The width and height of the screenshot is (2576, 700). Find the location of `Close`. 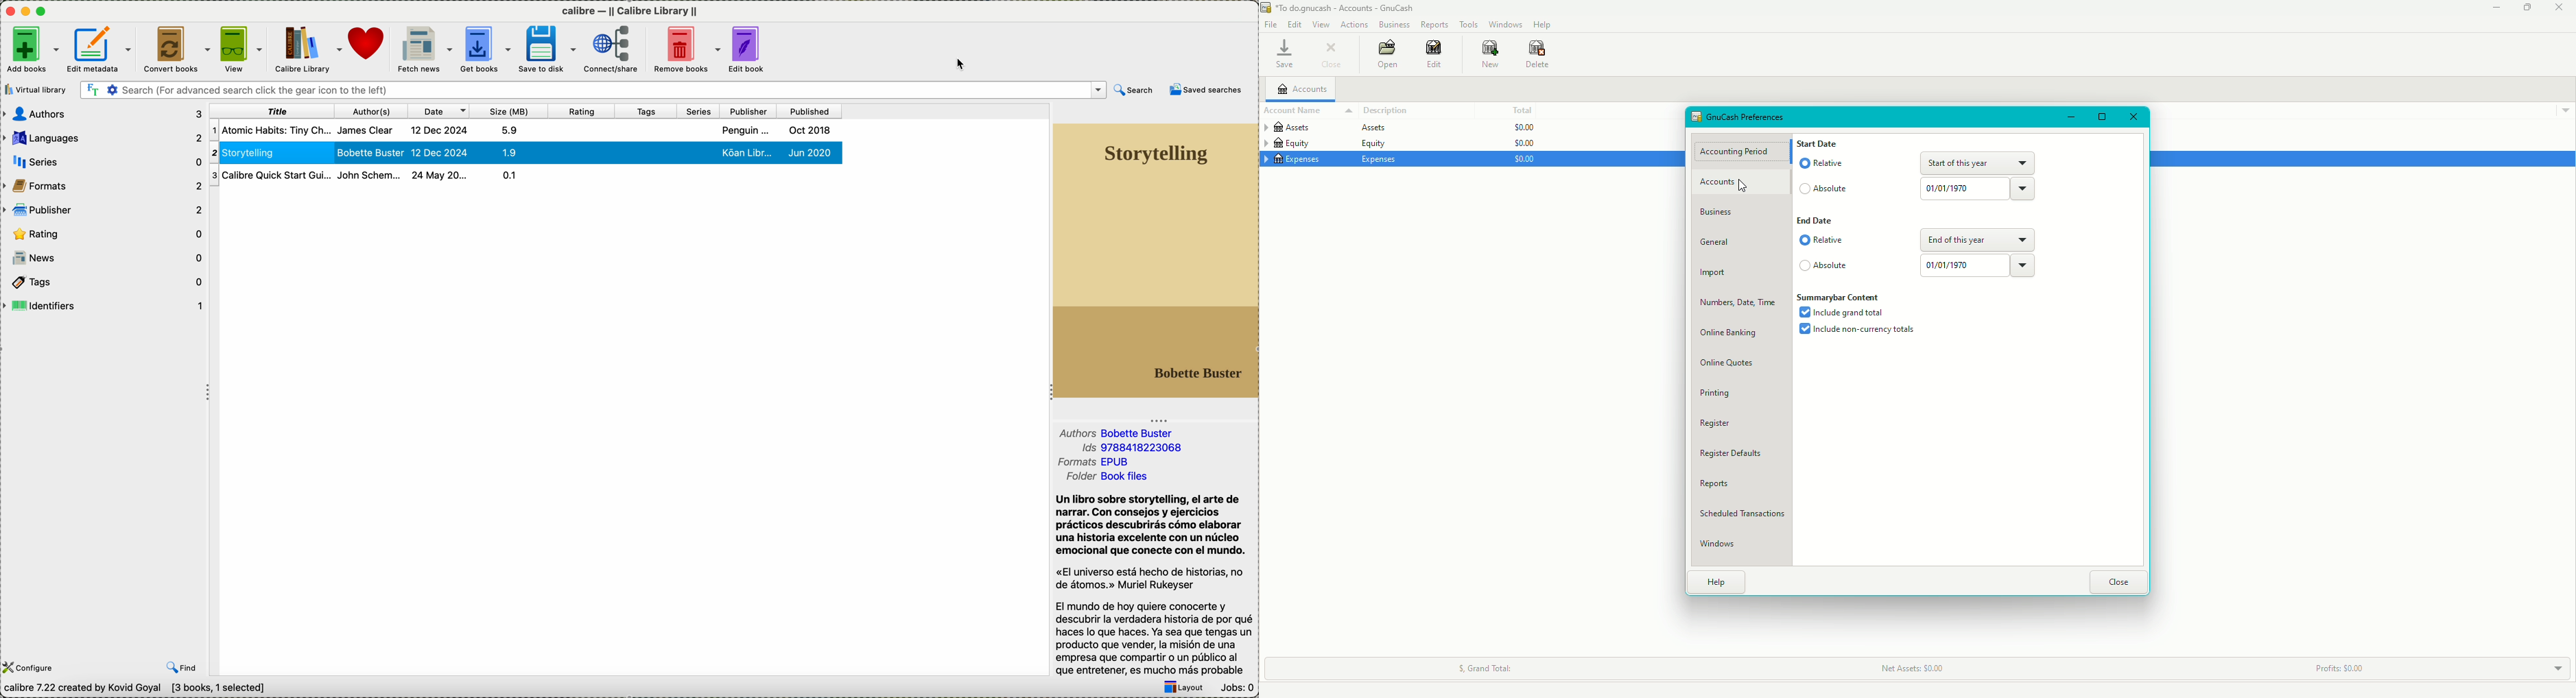

Close is located at coordinates (2560, 8).